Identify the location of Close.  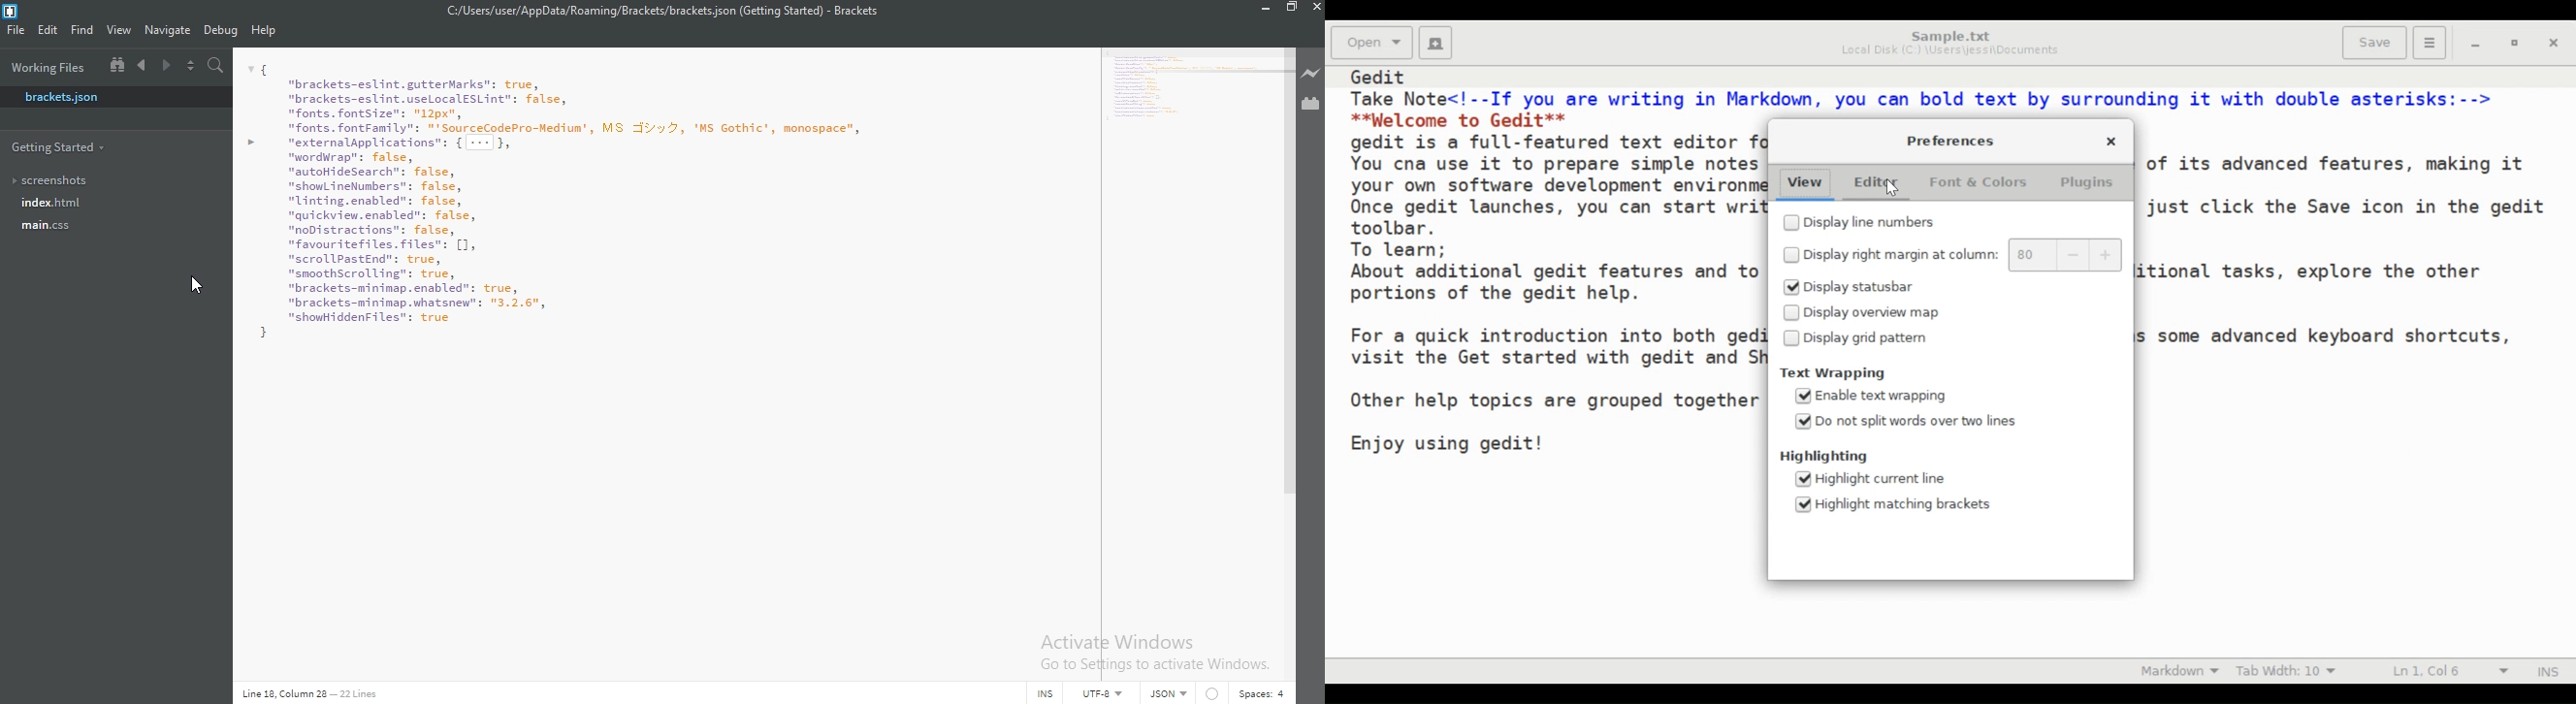
(2110, 142).